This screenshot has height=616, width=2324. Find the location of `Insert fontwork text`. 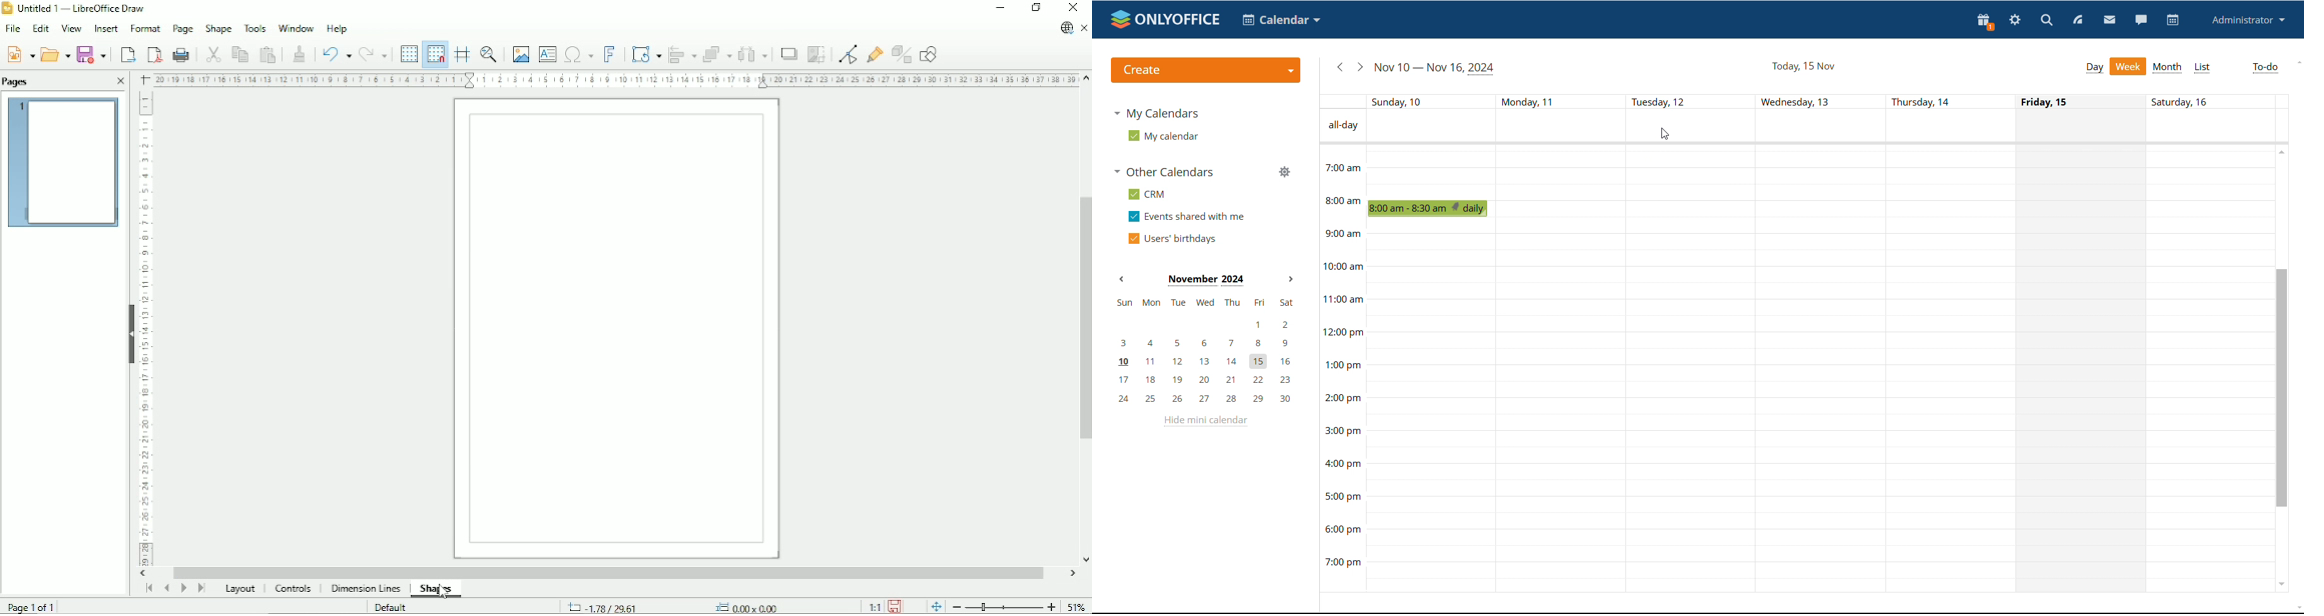

Insert fontwork text is located at coordinates (610, 53).